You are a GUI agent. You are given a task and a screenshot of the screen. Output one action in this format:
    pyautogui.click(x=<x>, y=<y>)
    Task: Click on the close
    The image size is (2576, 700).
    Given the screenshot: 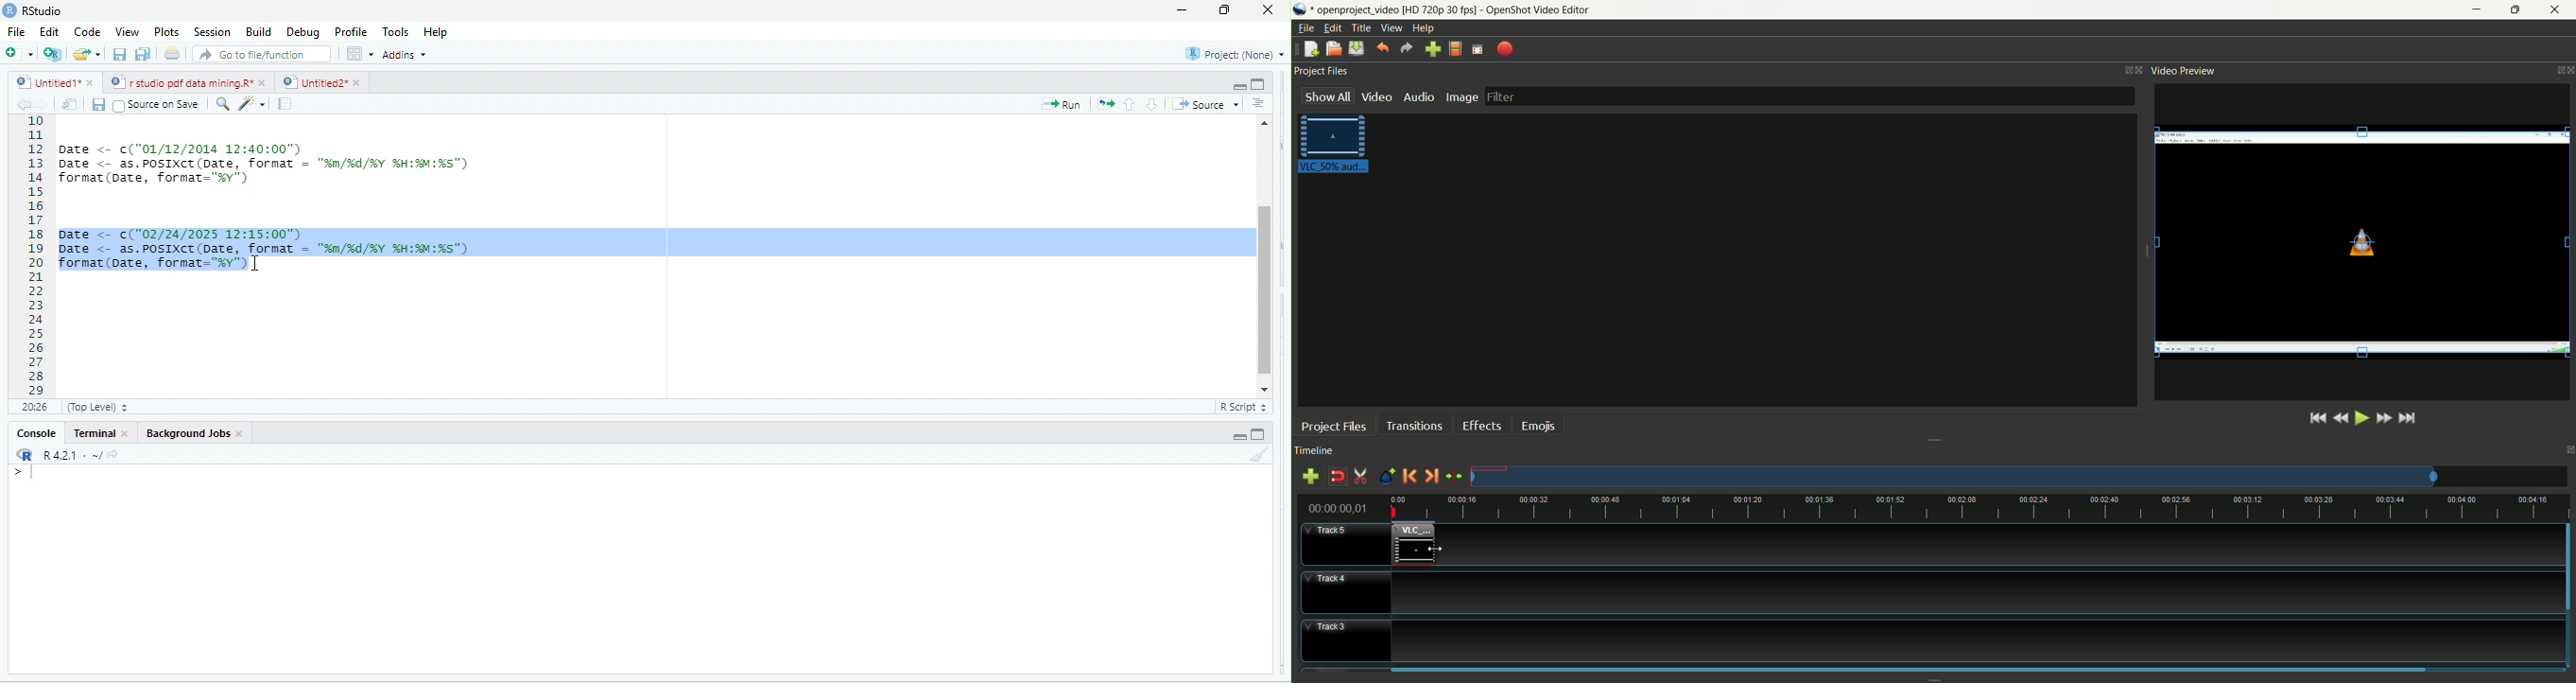 What is the action you would take?
    pyautogui.click(x=130, y=436)
    